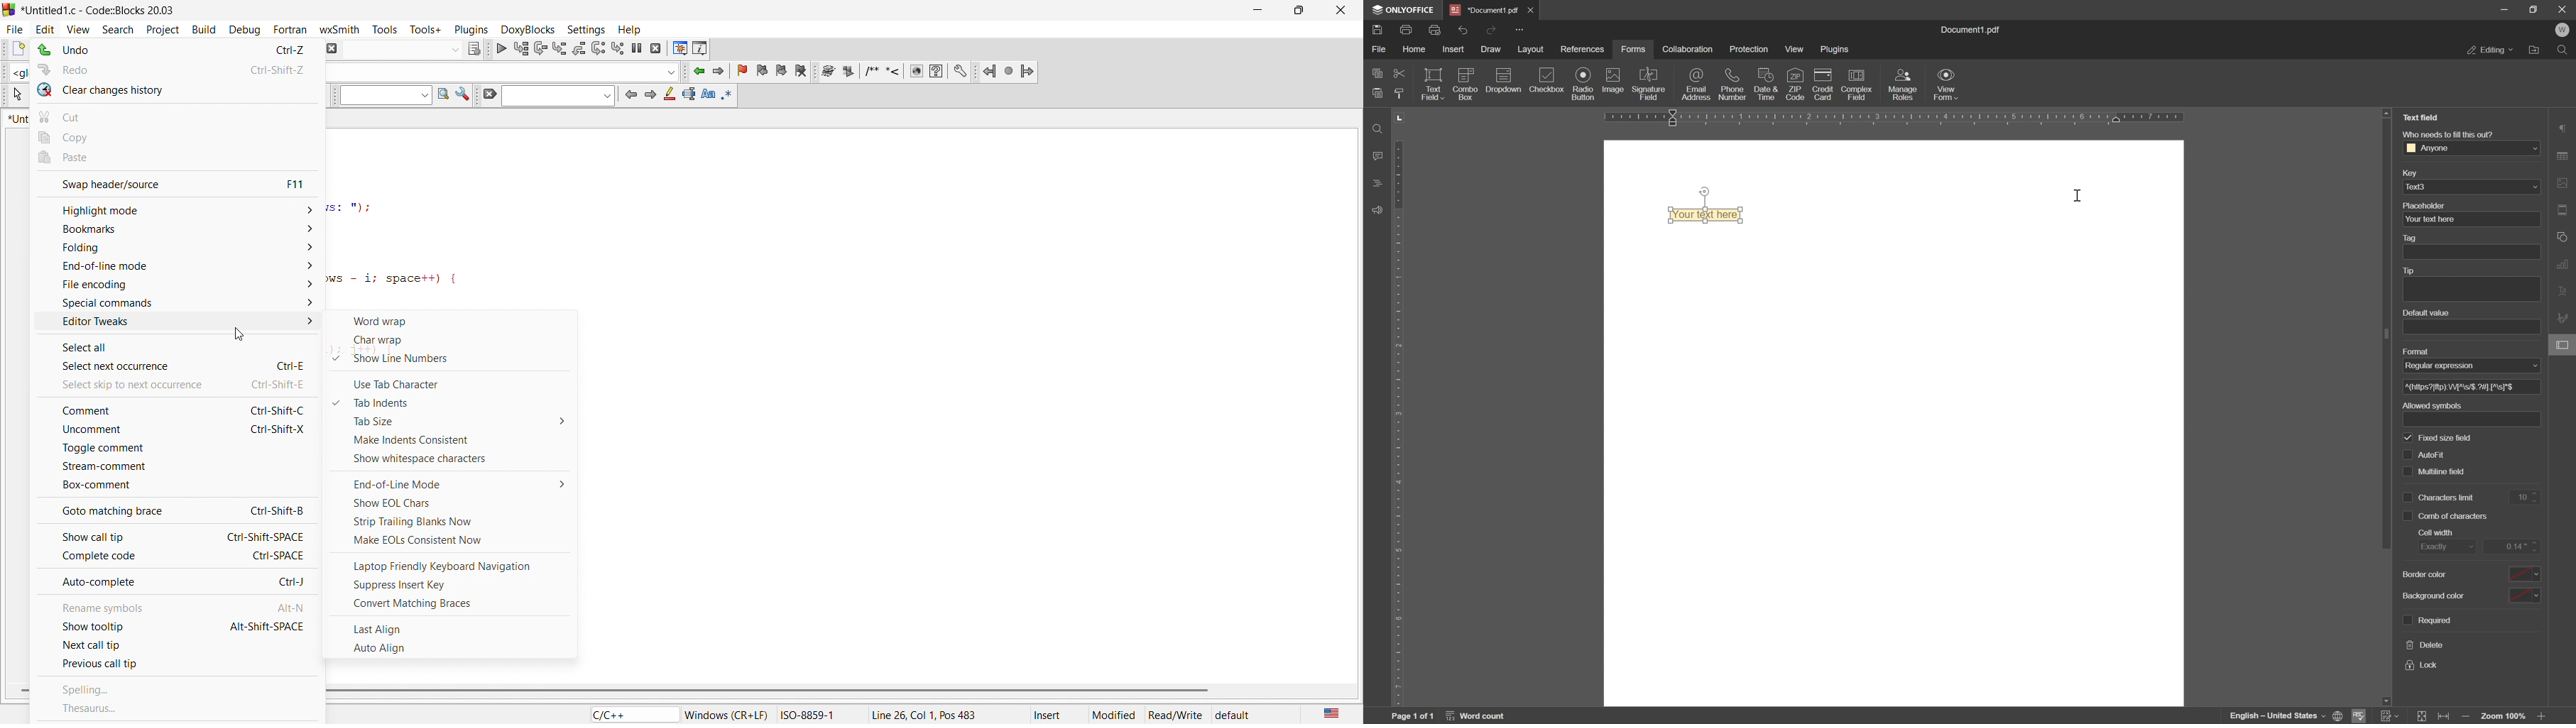 The width and height of the screenshot is (2576, 728). Describe the element at coordinates (179, 647) in the screenshot. I see `next call tip` at that location.